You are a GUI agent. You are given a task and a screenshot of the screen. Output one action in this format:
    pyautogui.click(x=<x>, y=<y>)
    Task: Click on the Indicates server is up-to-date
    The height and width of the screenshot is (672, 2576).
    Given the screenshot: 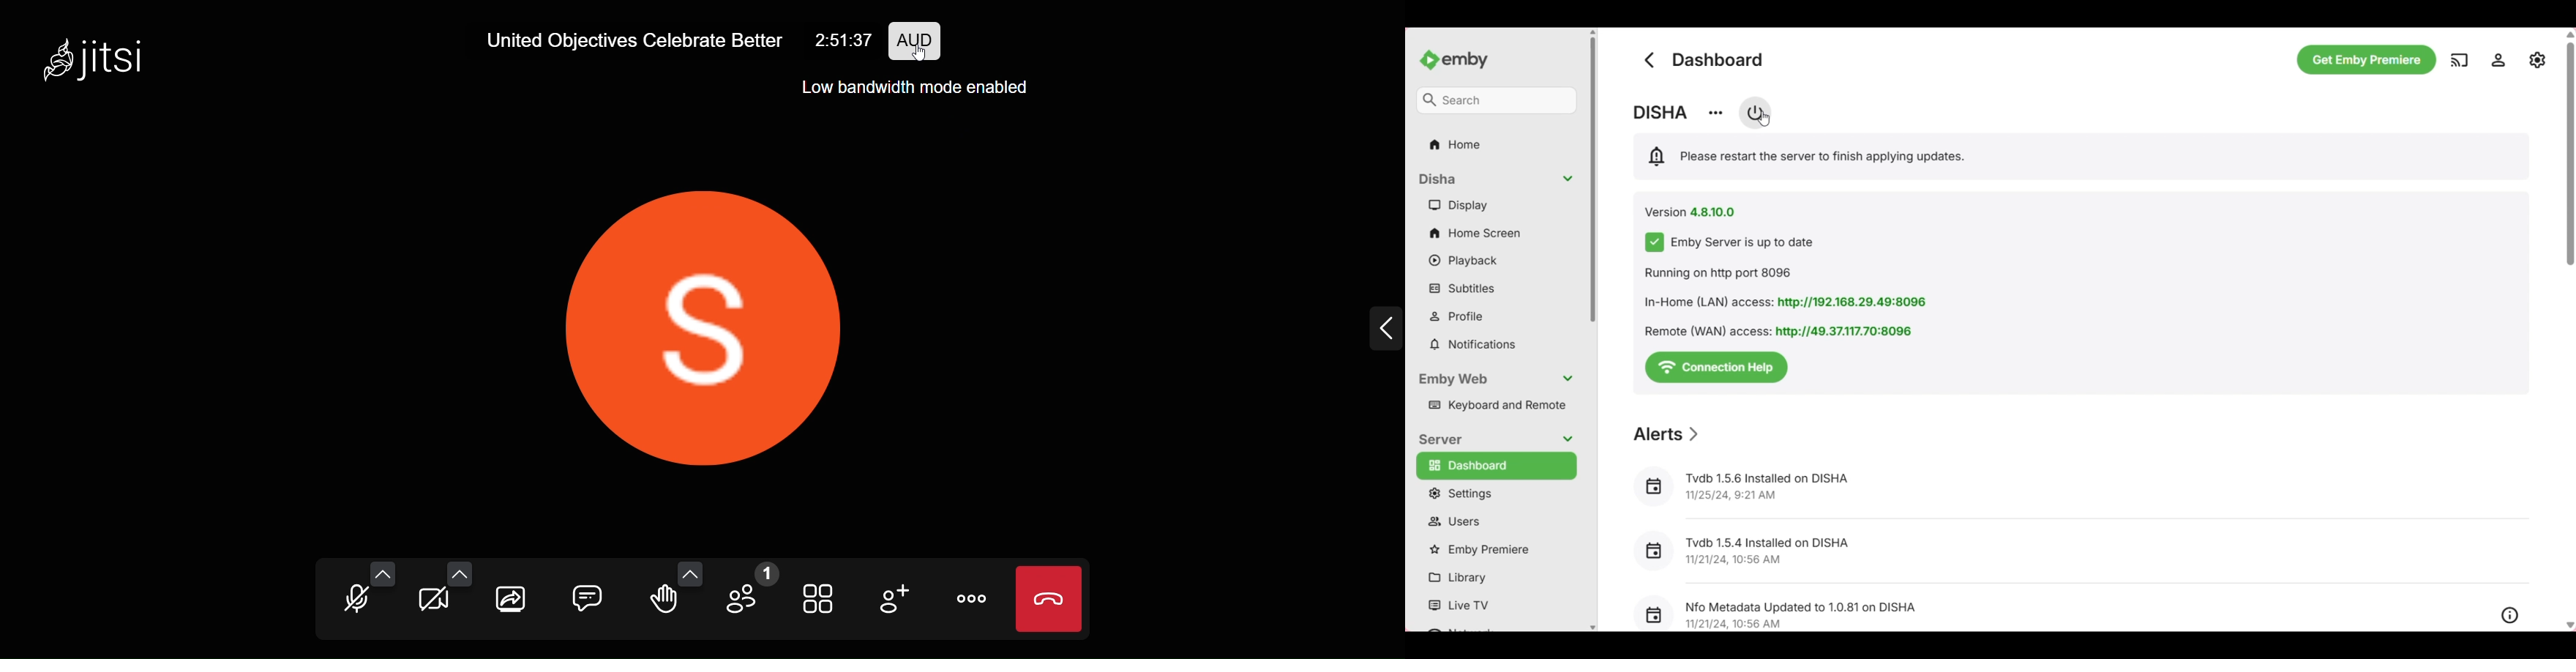 What is the action you would take?
    pyautogui.click(x=1730, y=242)
    